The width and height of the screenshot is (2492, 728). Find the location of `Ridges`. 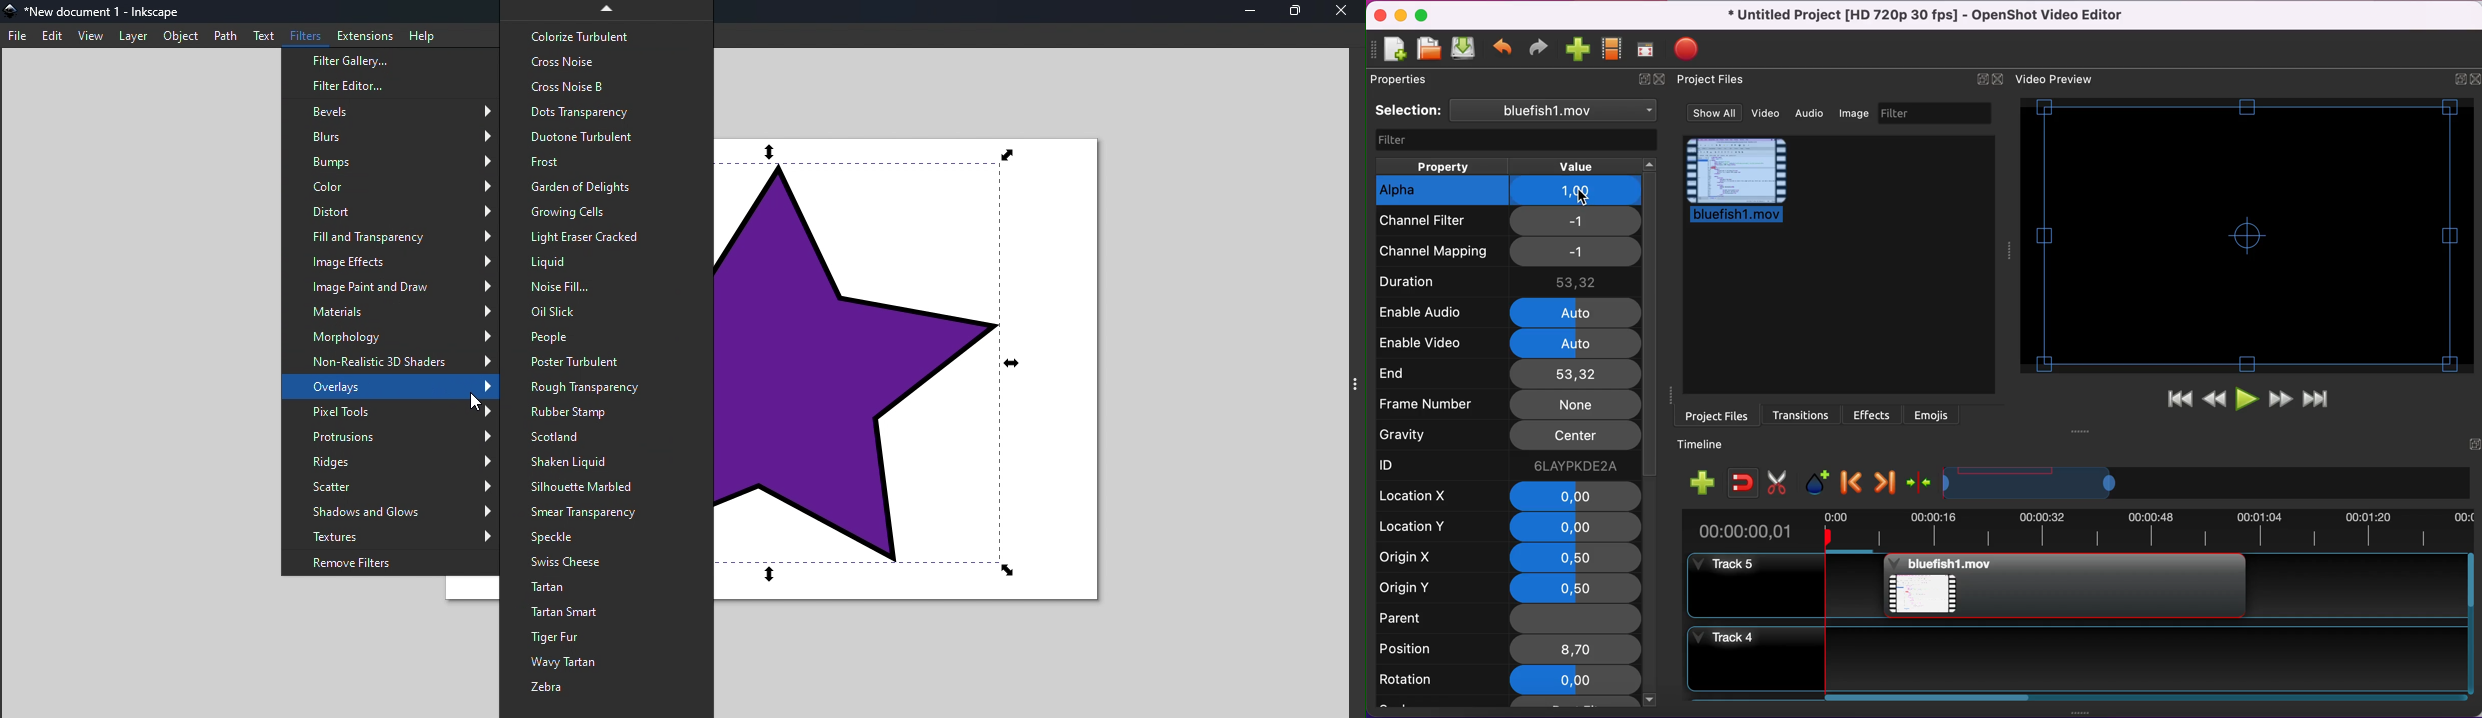

Ridges is located at coordinates (389, 463).